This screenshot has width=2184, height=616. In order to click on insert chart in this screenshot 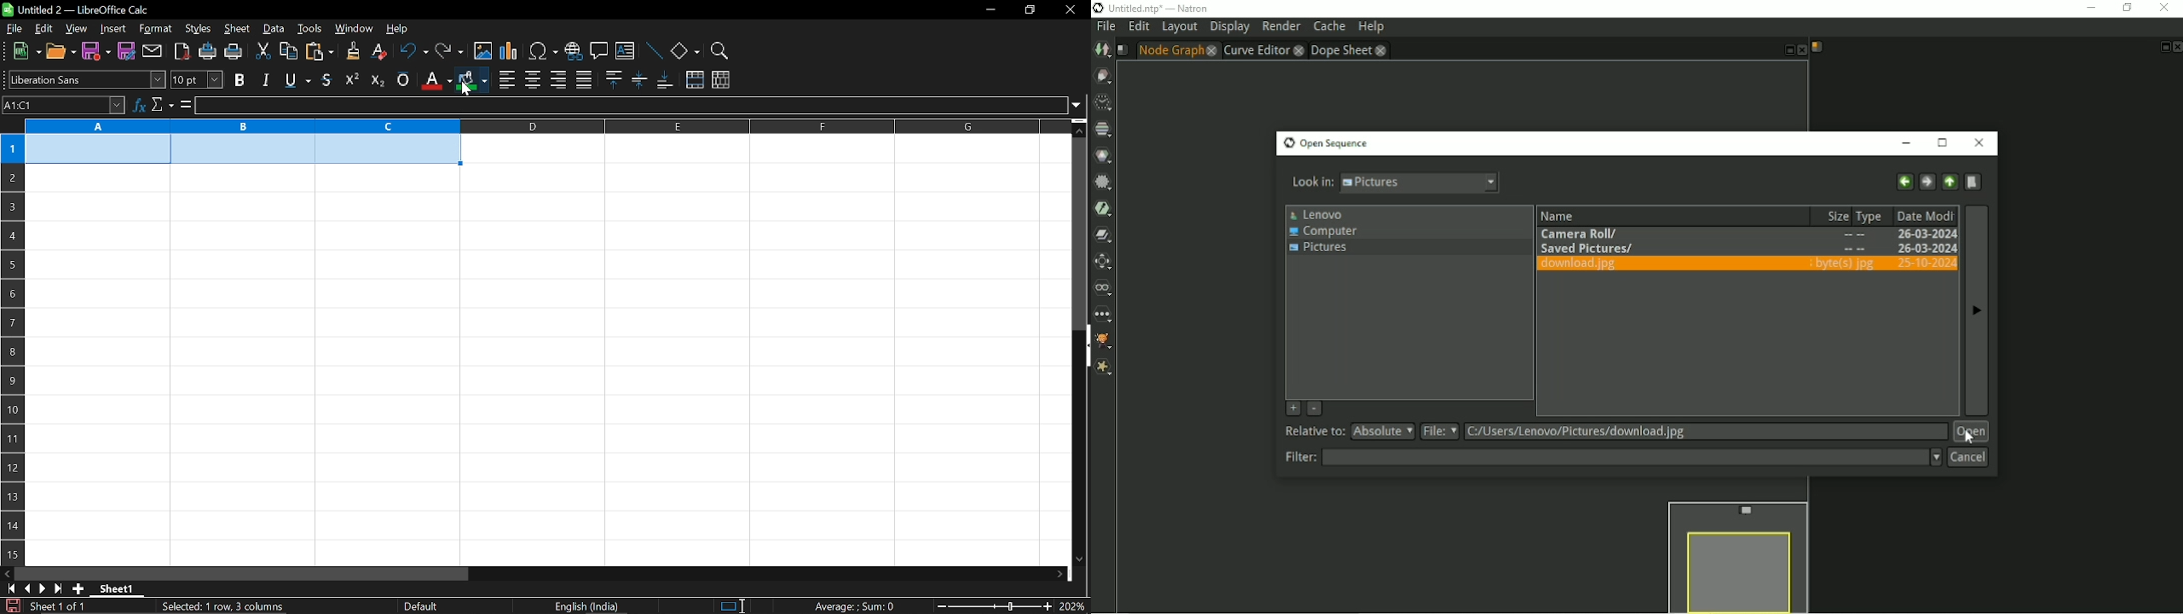, I will do `click(510, 52)`.